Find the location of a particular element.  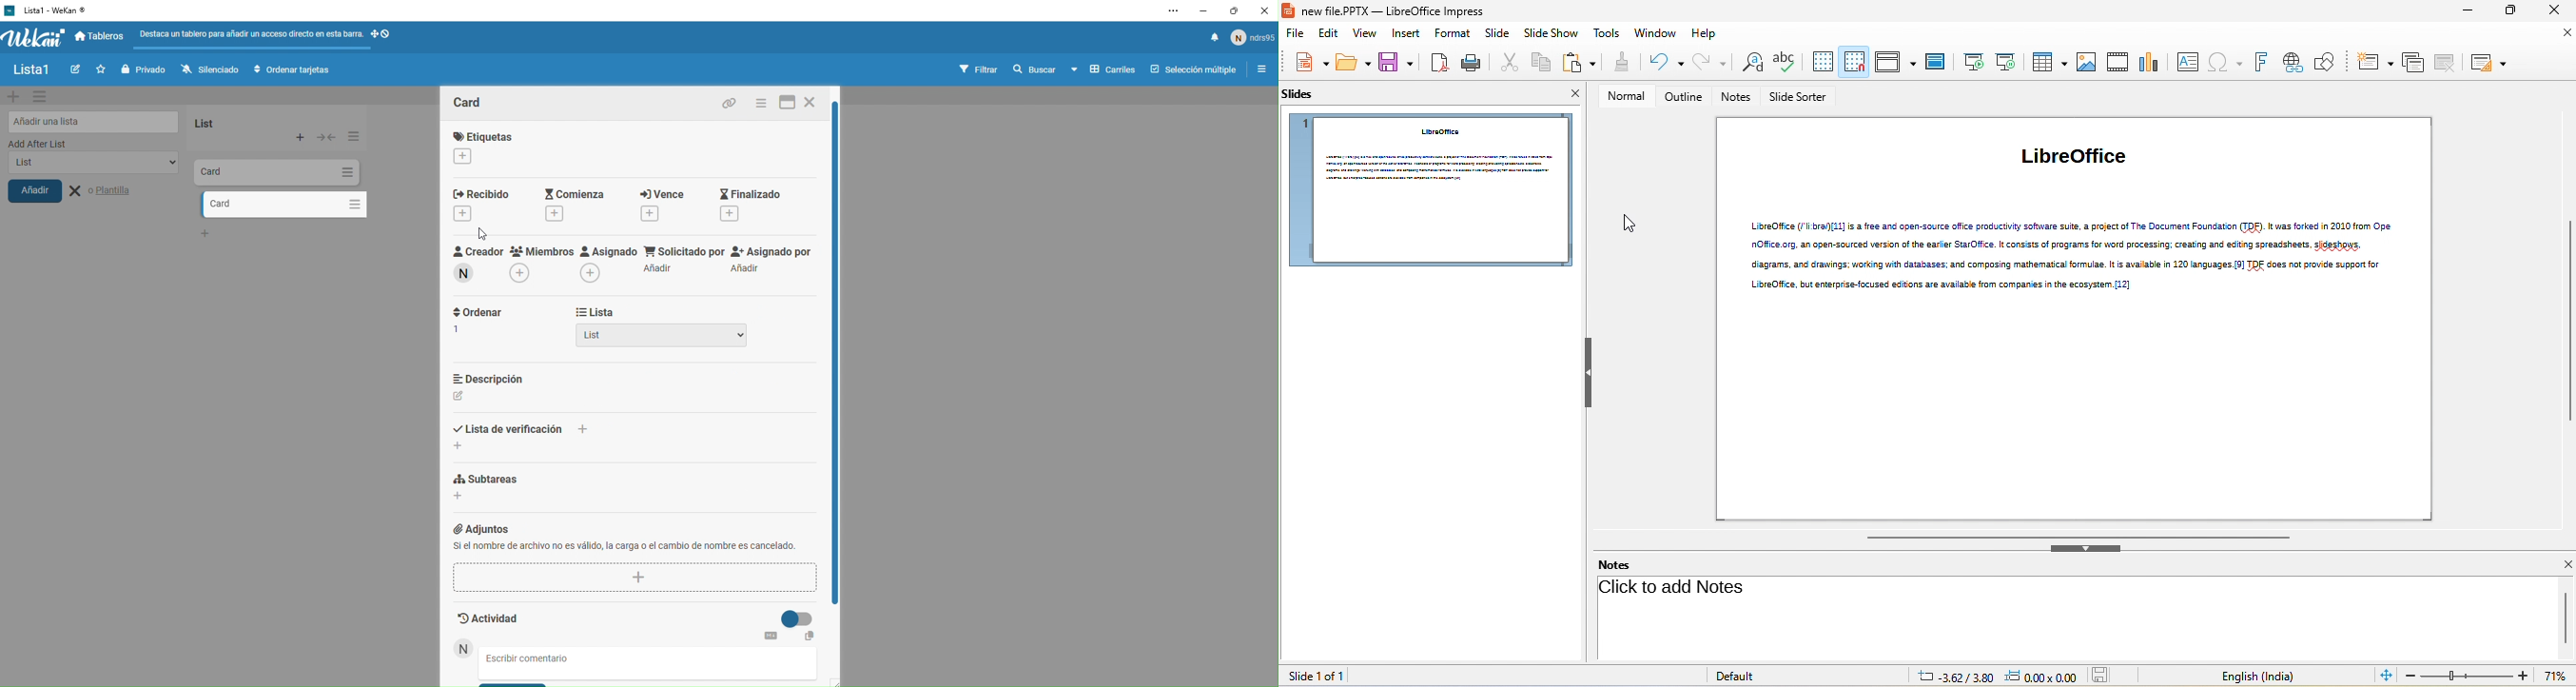

Escribir comentario is located at coordinates (541, 659).